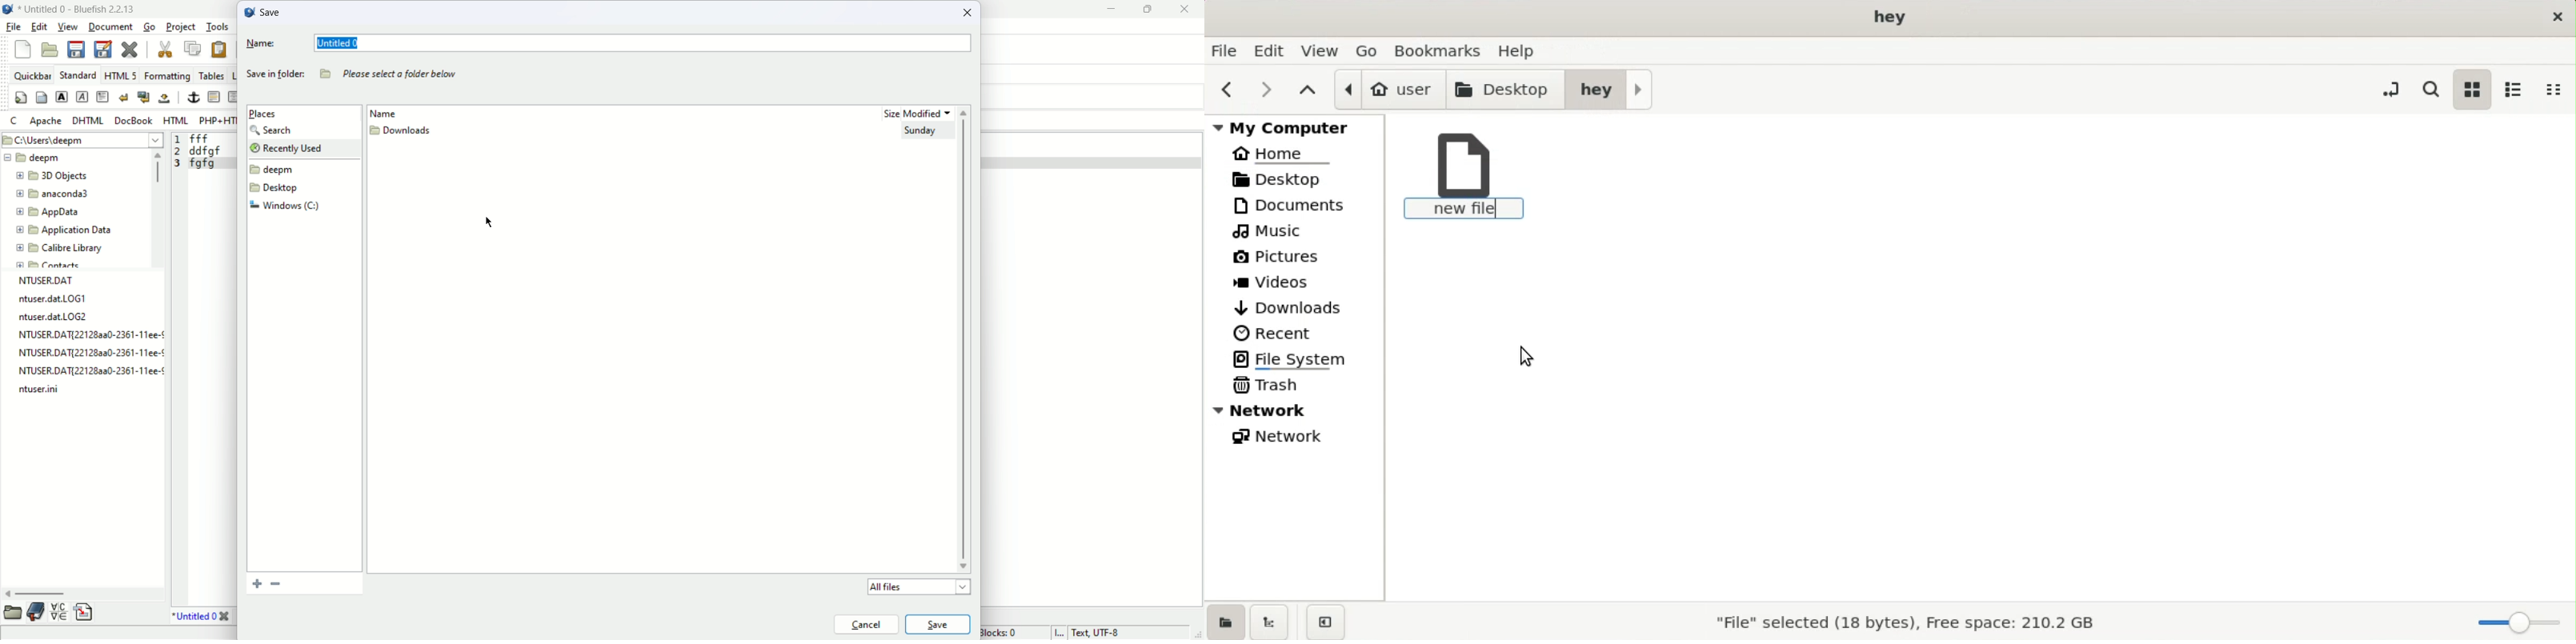 The image size is (2576, 644). I want to click on title, so click(205, 617).